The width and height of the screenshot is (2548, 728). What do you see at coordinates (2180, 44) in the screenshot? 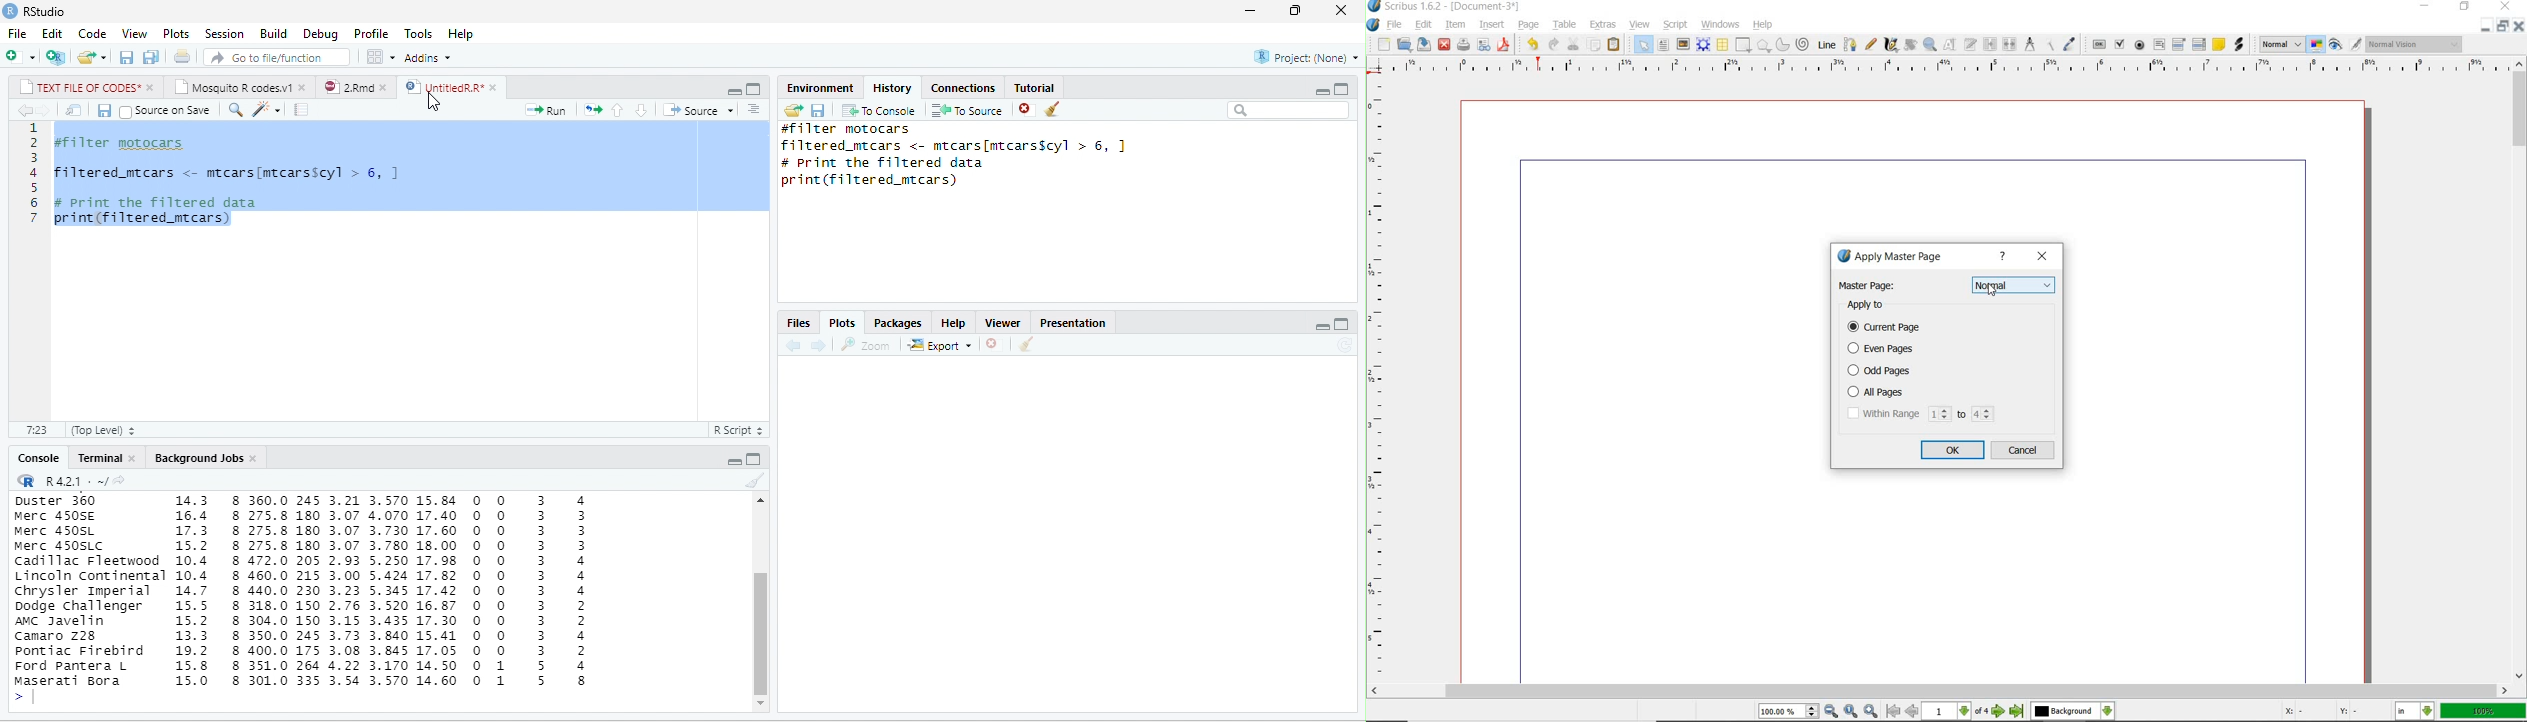
I see `pdf combo box` at bounding box center [2180, 44].